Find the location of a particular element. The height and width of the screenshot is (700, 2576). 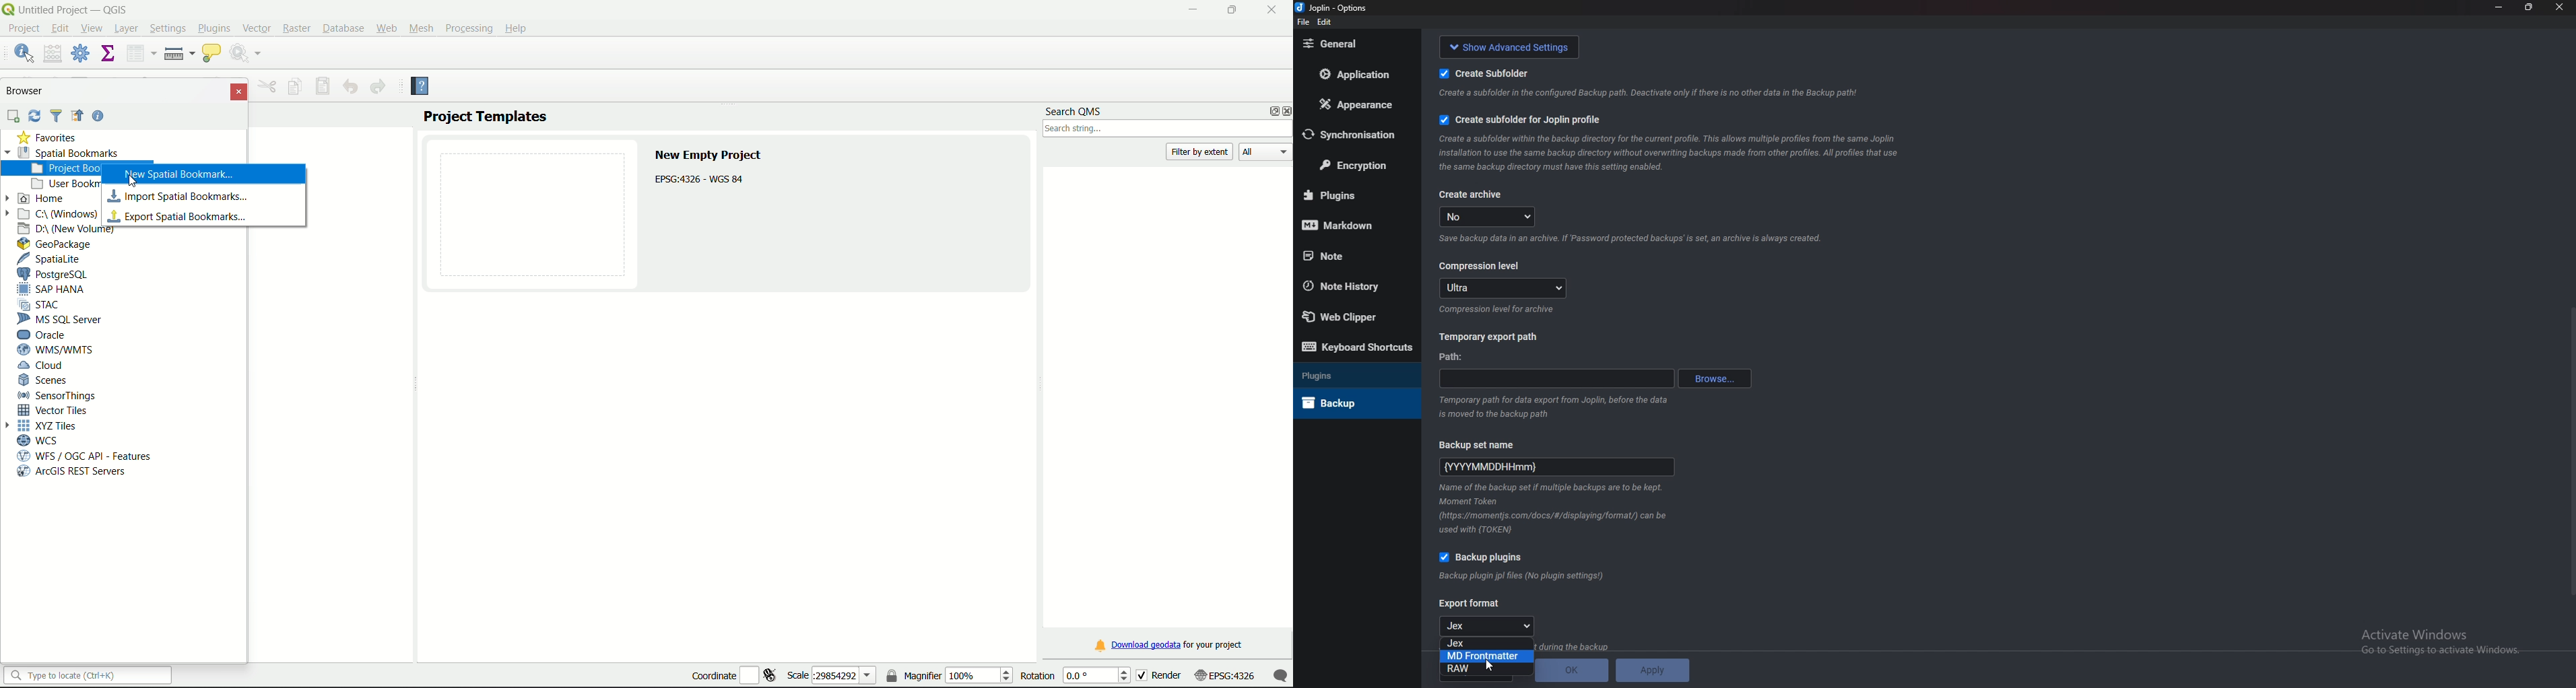

Home is located at coordinates (42, 199).